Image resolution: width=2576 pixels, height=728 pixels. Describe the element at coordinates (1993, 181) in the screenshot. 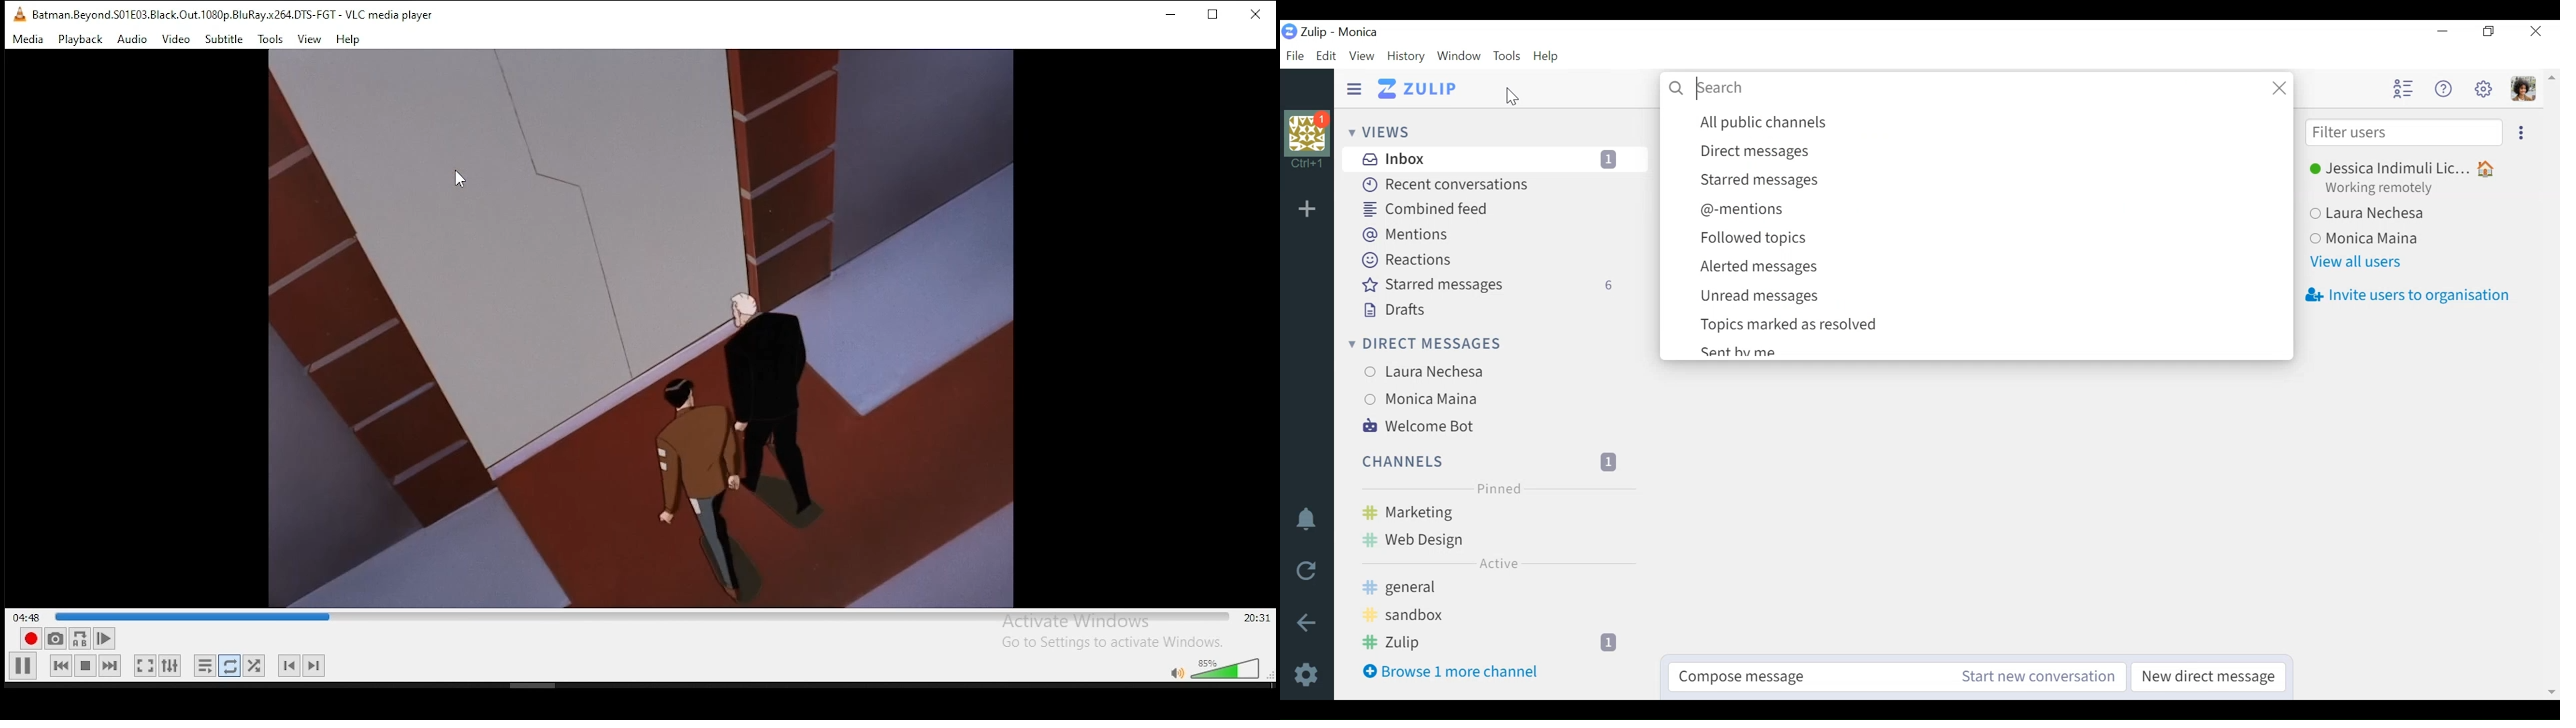

I see `Starred messages` at that location.